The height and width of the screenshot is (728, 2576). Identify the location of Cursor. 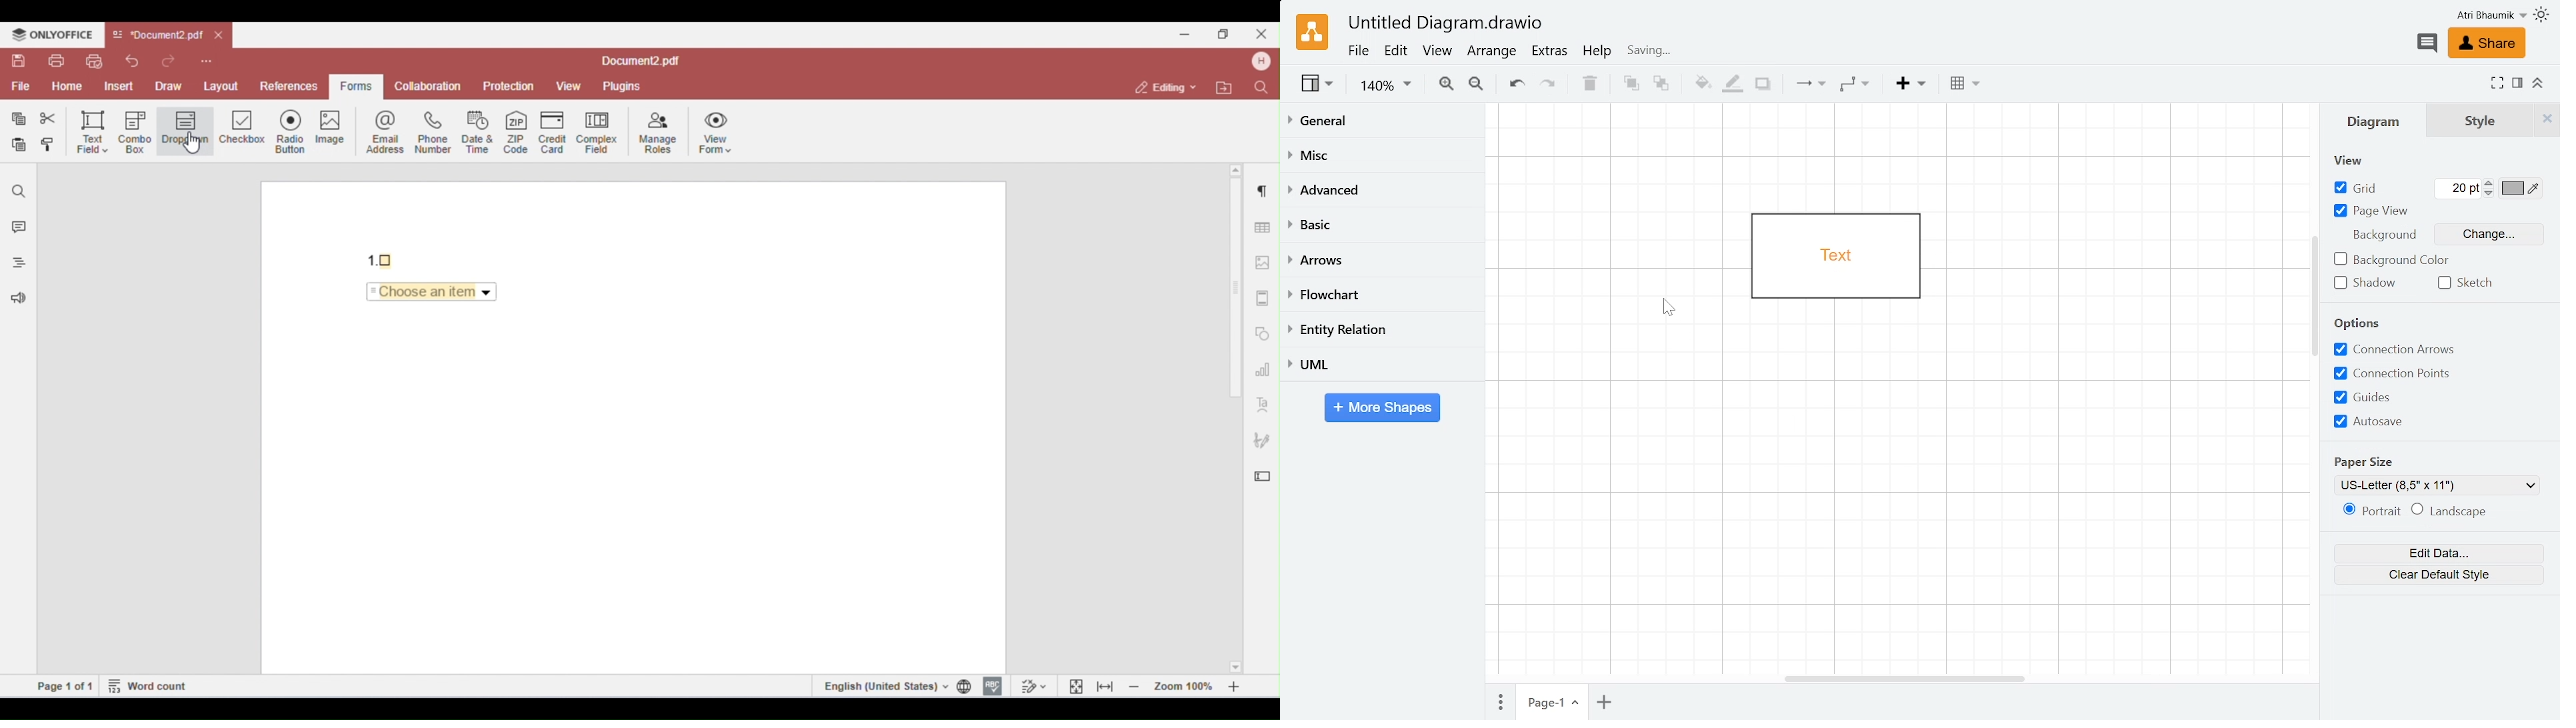
(1678, 316).